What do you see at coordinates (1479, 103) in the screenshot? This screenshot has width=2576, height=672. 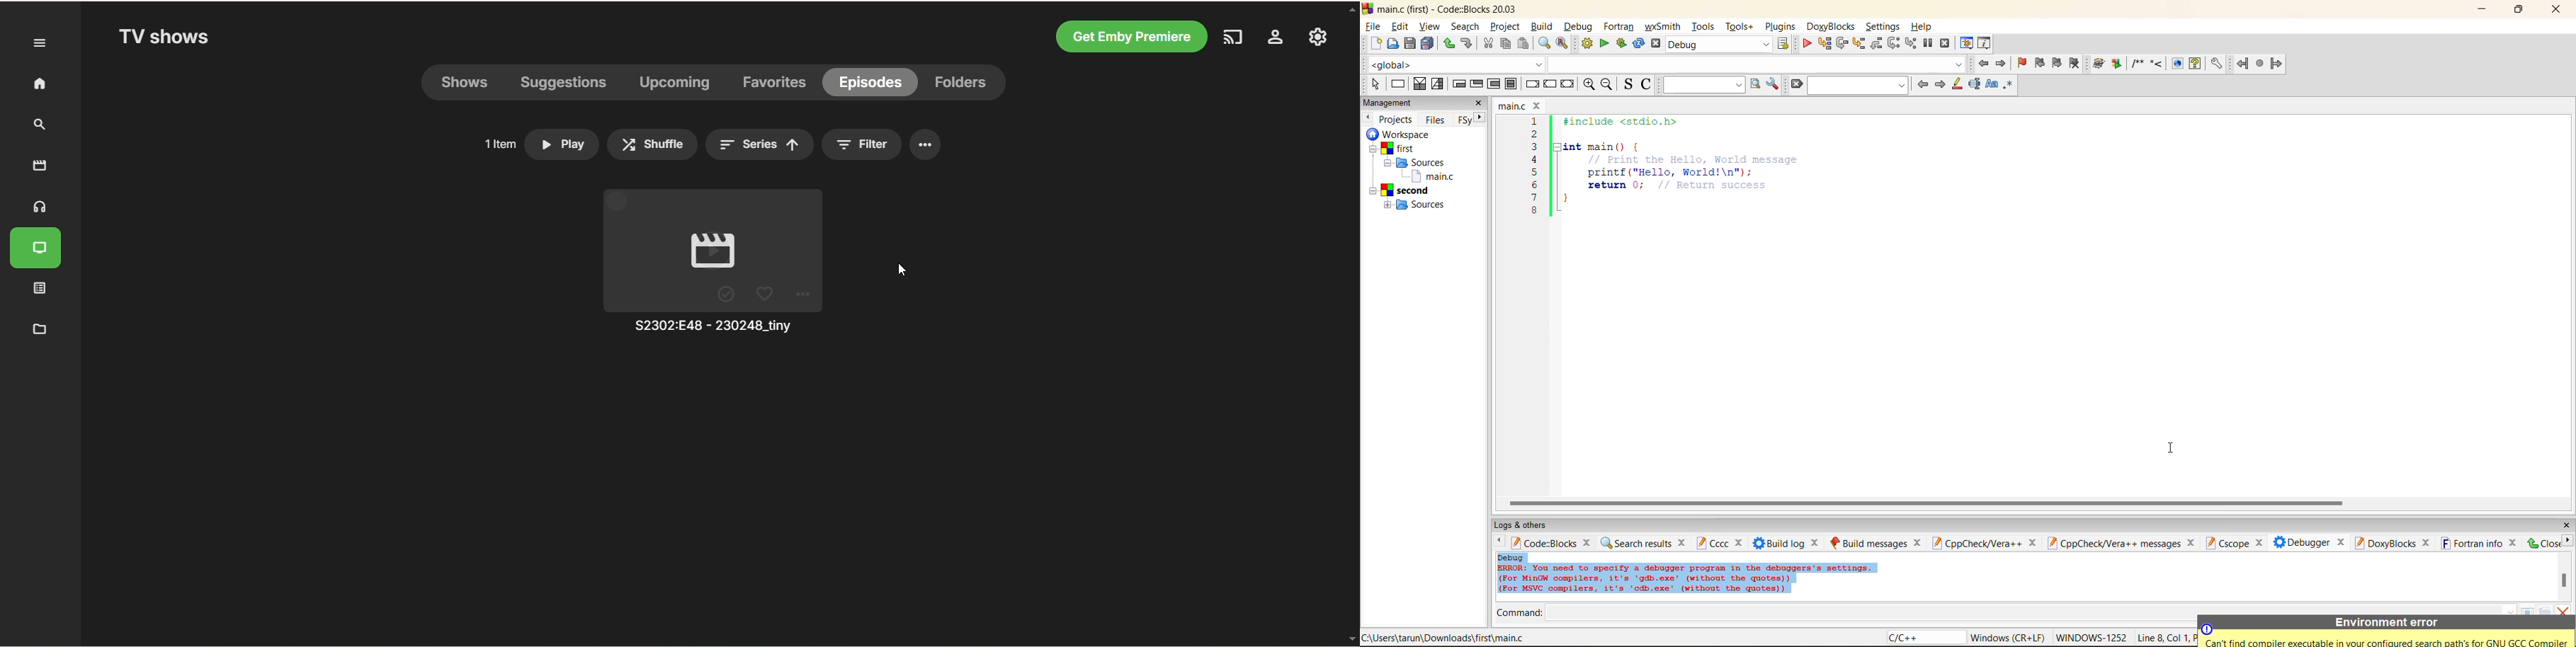 I see `close` at bounding box center [1479, 103].